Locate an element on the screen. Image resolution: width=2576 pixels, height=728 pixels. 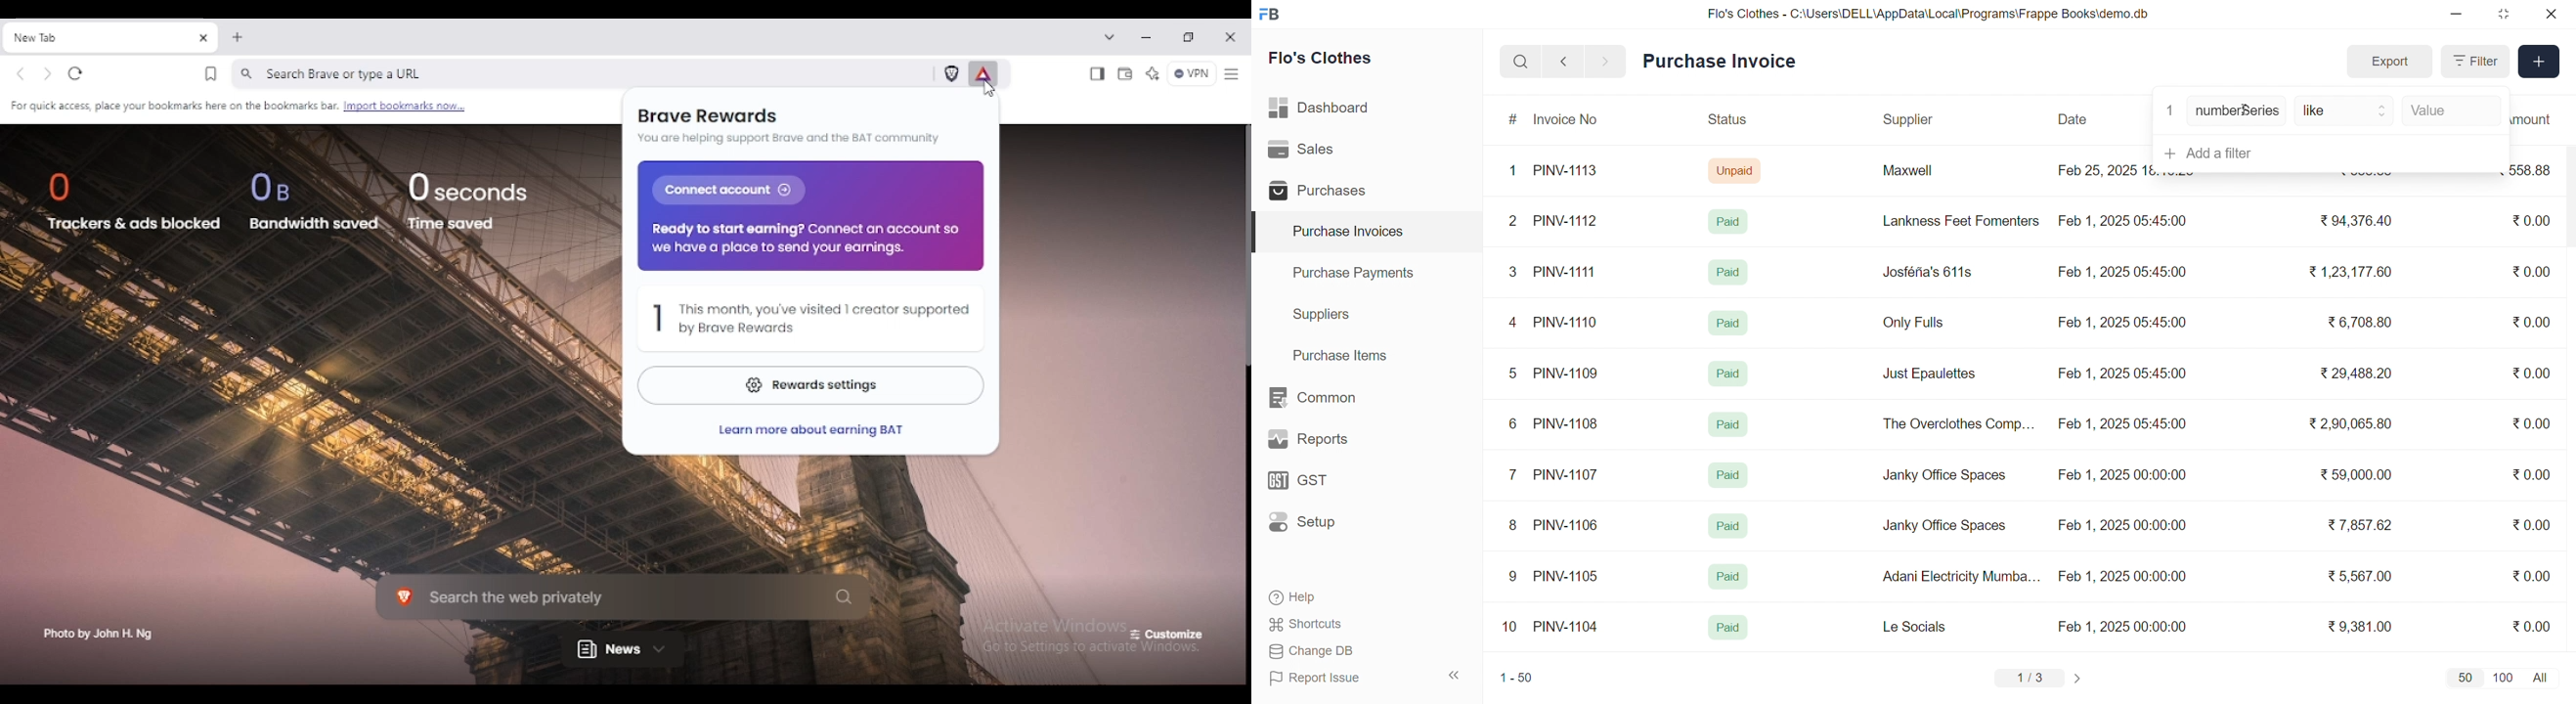
Le Socials is located at coordinates (1926, 626).